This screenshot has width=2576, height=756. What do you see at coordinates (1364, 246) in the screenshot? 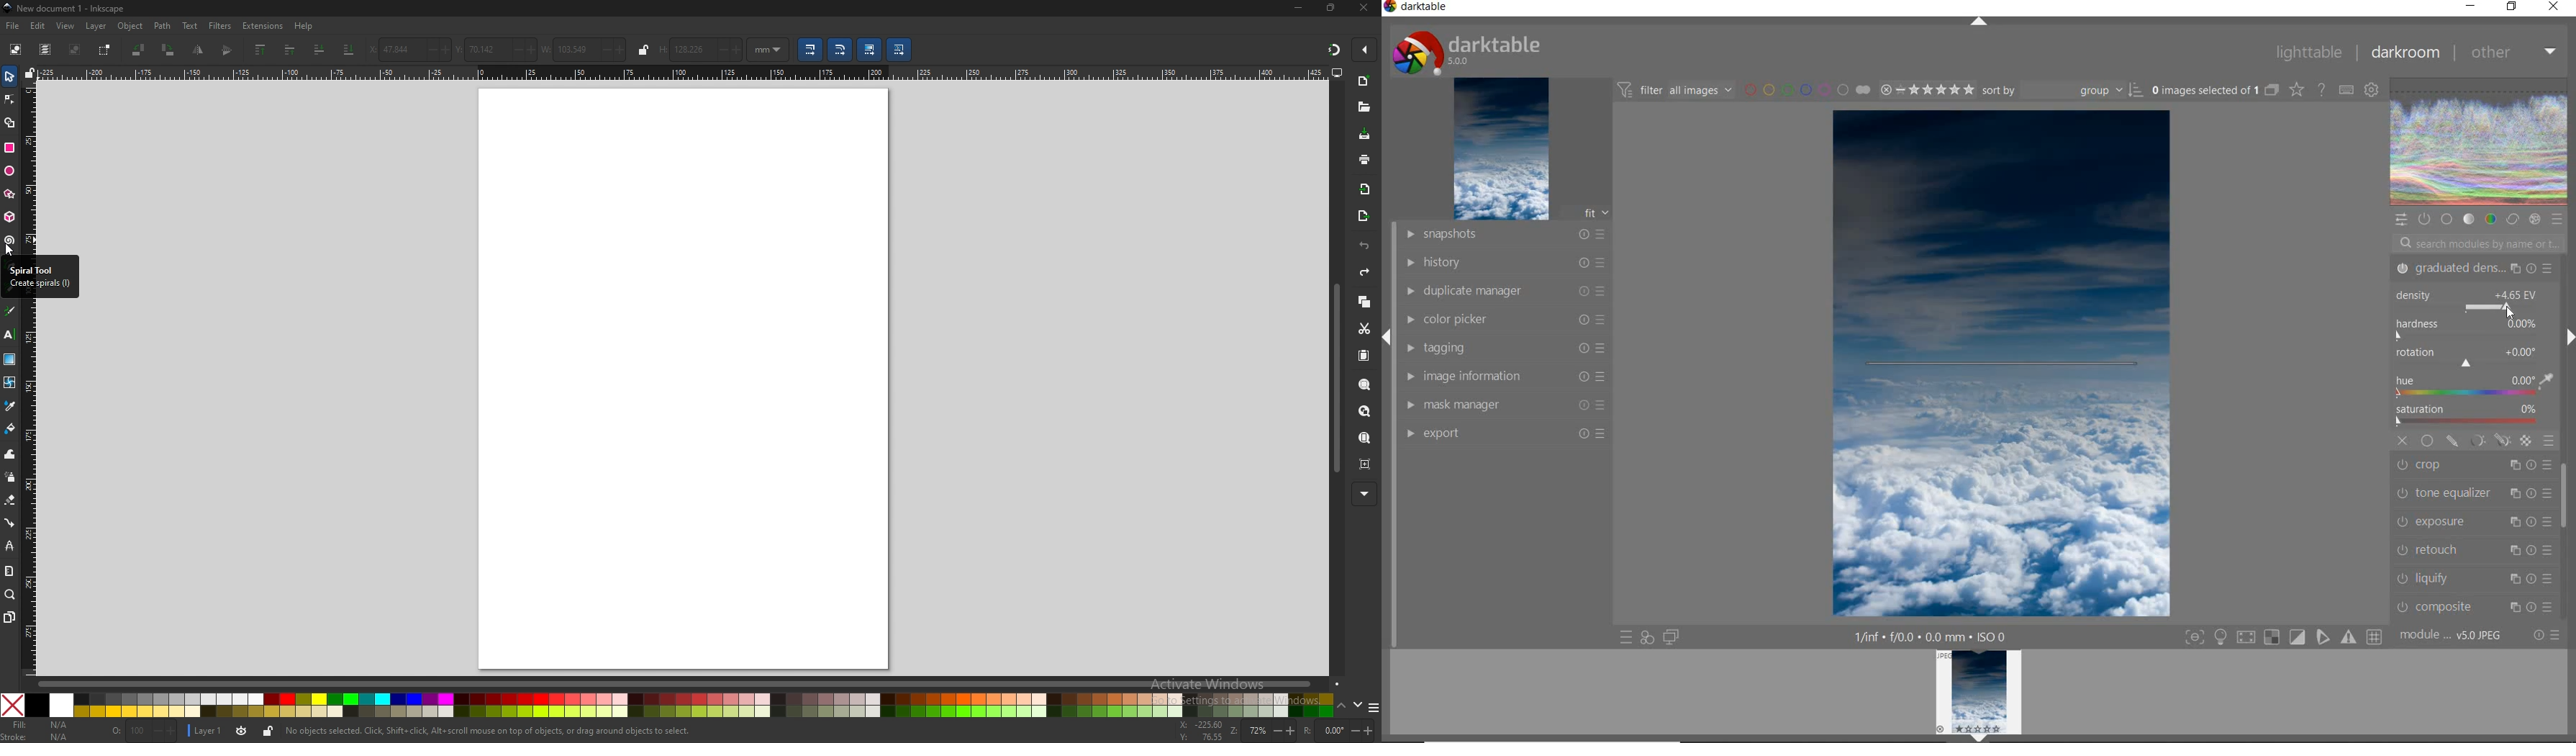
I see `undo` at bounding box center [1364, 246].